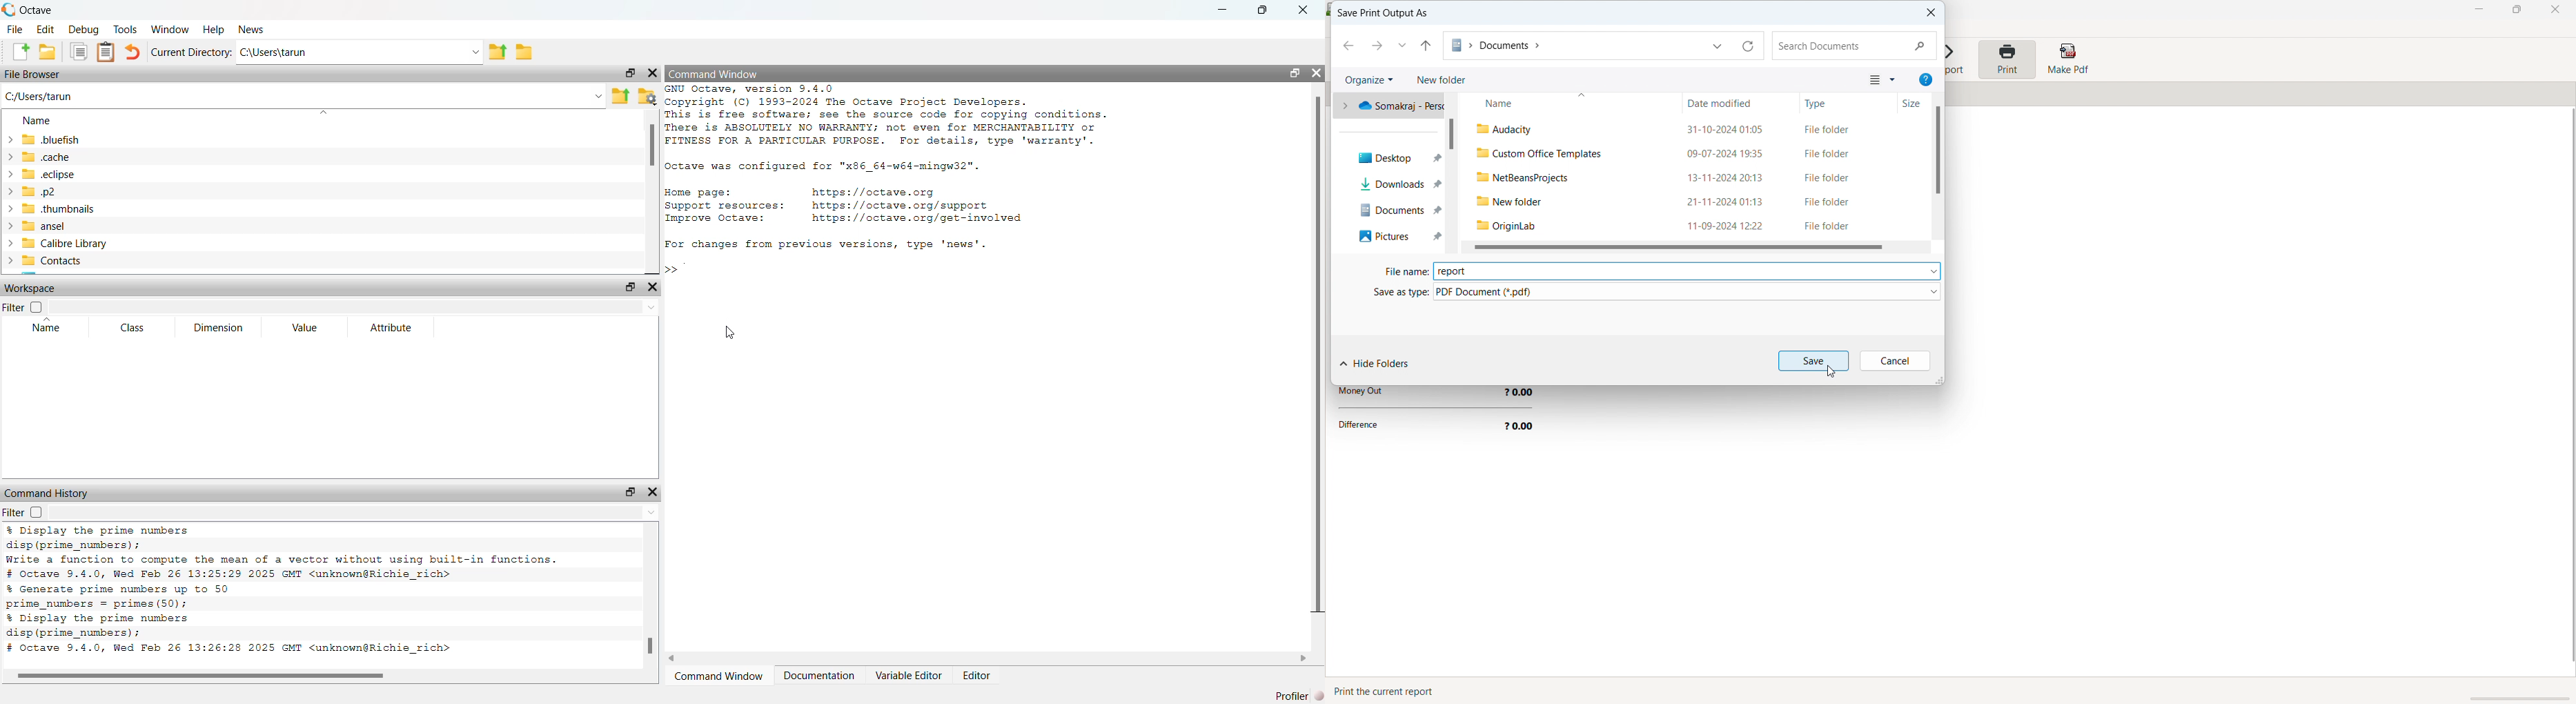  What do you see at coordinates (1387, 691) in the screenshot?
I see `Print the current report` at bounding box center [1387, 691].